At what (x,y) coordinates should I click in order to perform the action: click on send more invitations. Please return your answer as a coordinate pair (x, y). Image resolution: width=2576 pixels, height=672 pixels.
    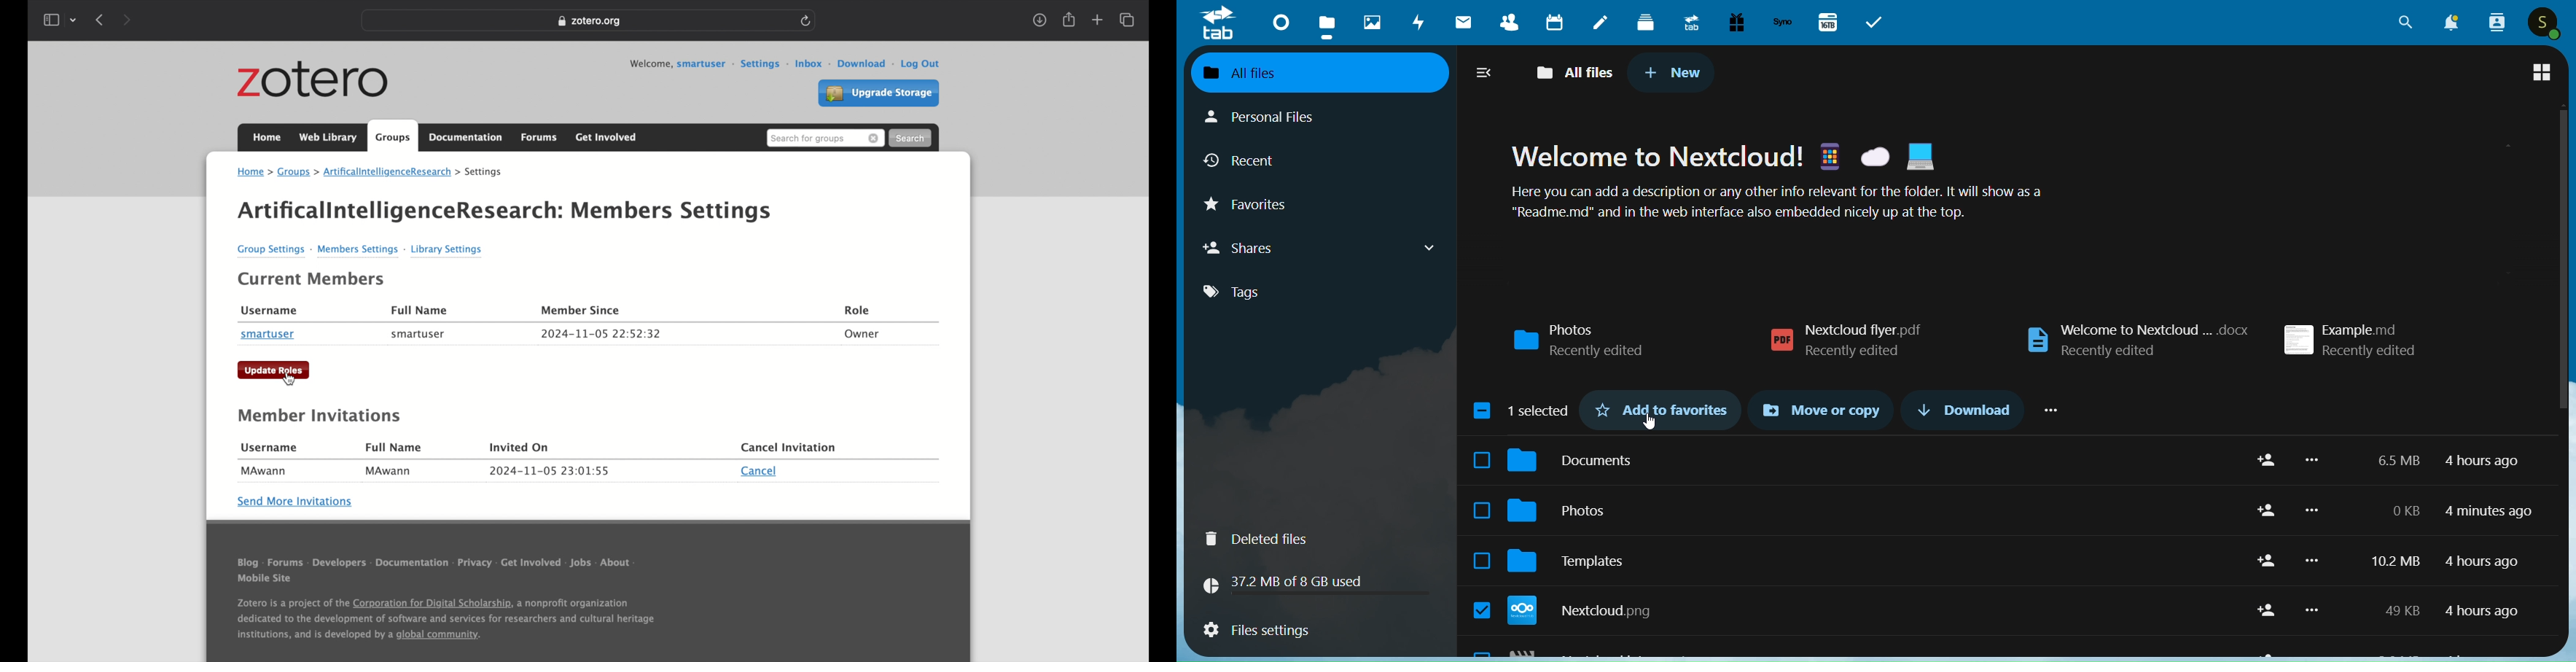
    Looking at the image, I should click on (295, 502).